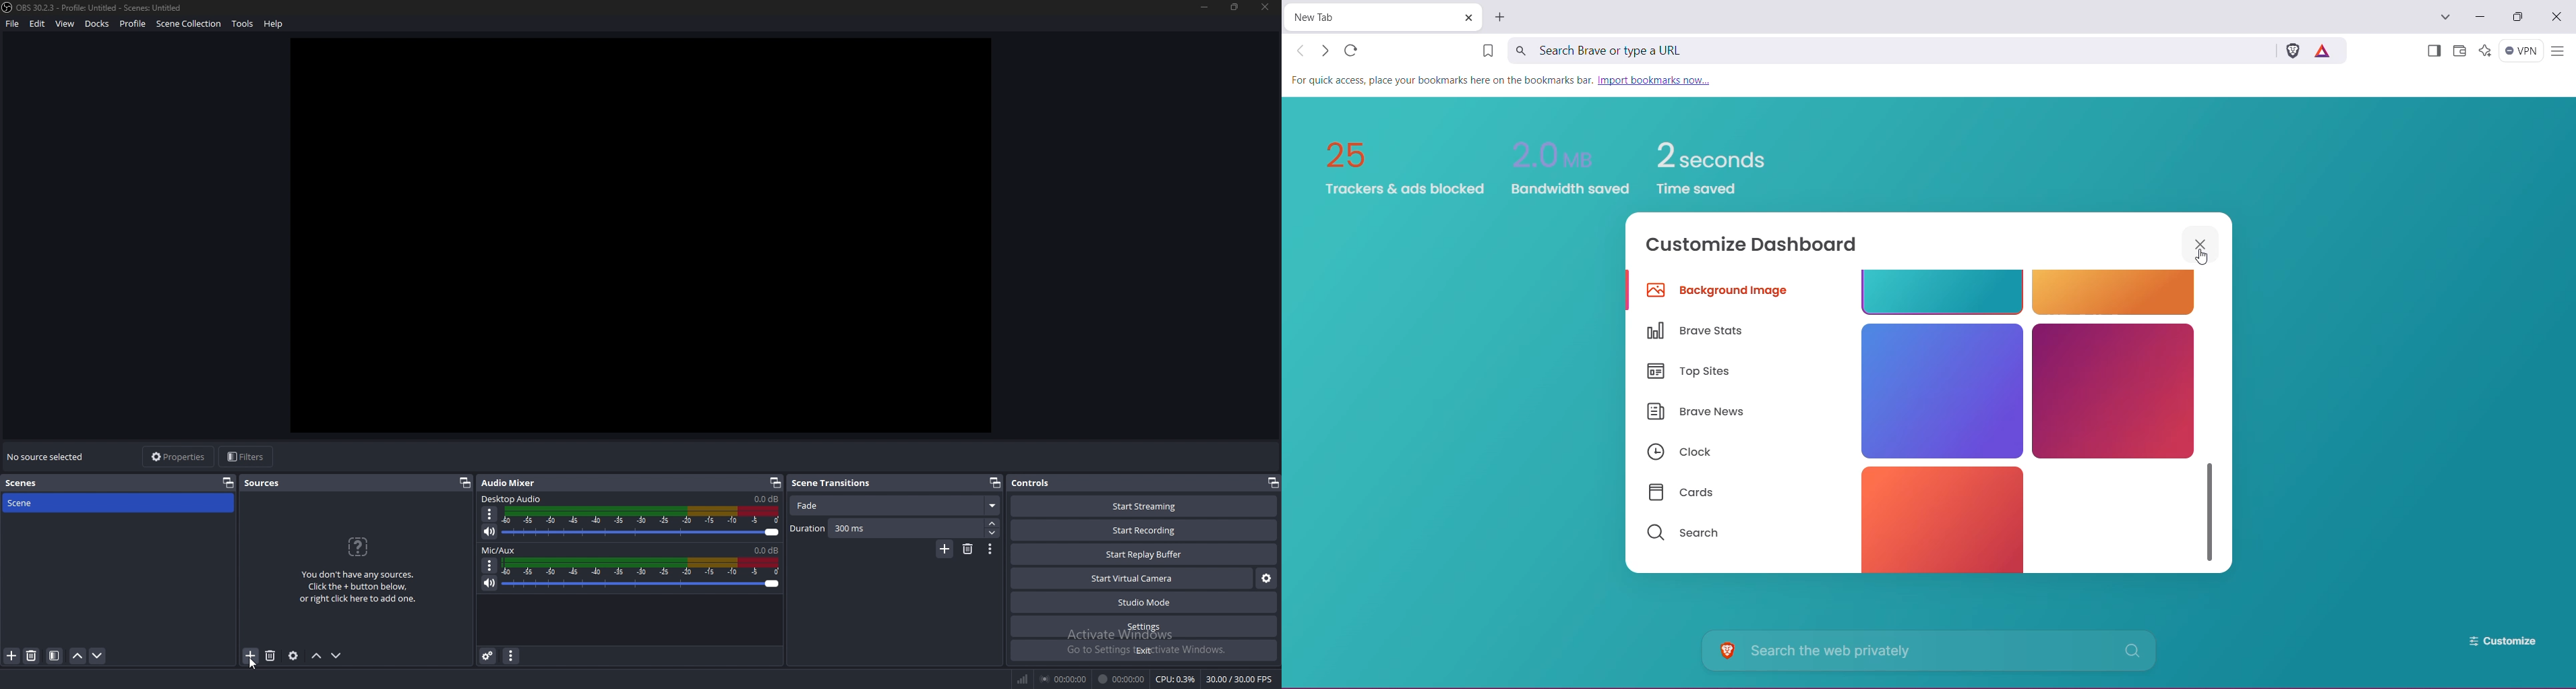  What do you see at coordinates (1145, 554) in the screenshot?
I see `start replay buffer` at bounding box center [1145, 554].